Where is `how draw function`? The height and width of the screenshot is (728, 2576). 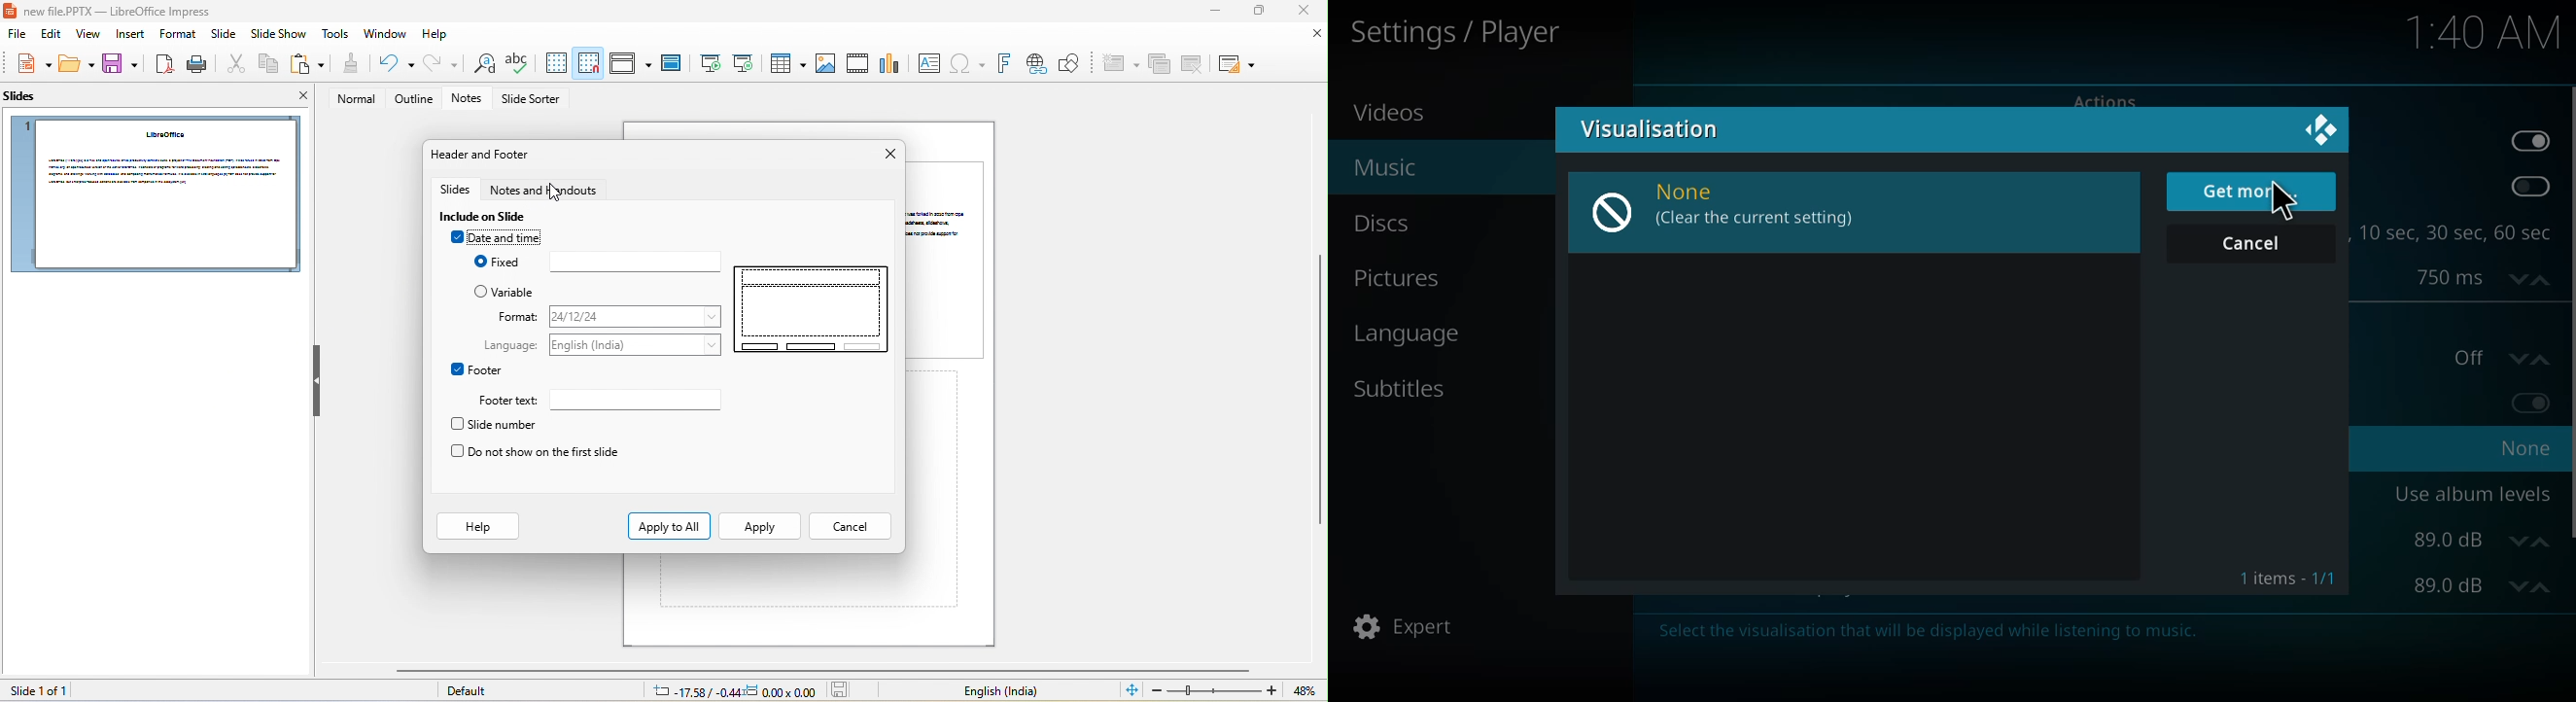 how draw function is located at coordinates (1070, 64).